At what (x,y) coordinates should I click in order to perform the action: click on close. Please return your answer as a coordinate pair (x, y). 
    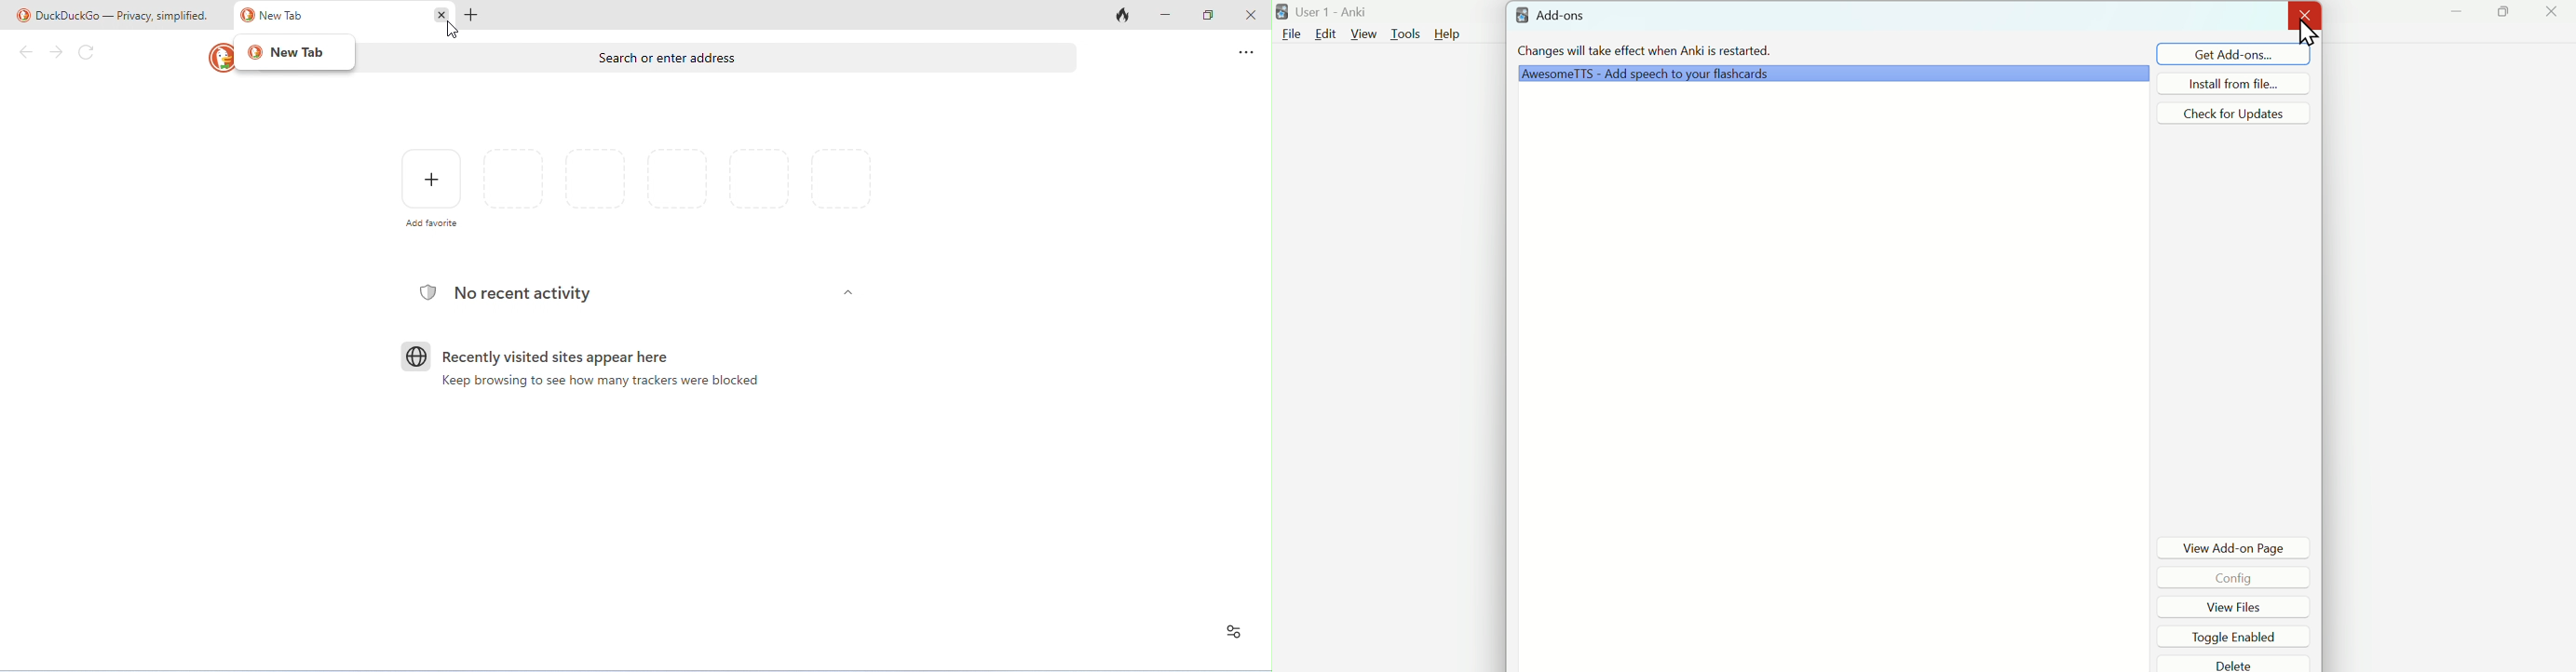
    Looking at the image, I should click on (1249, 16).